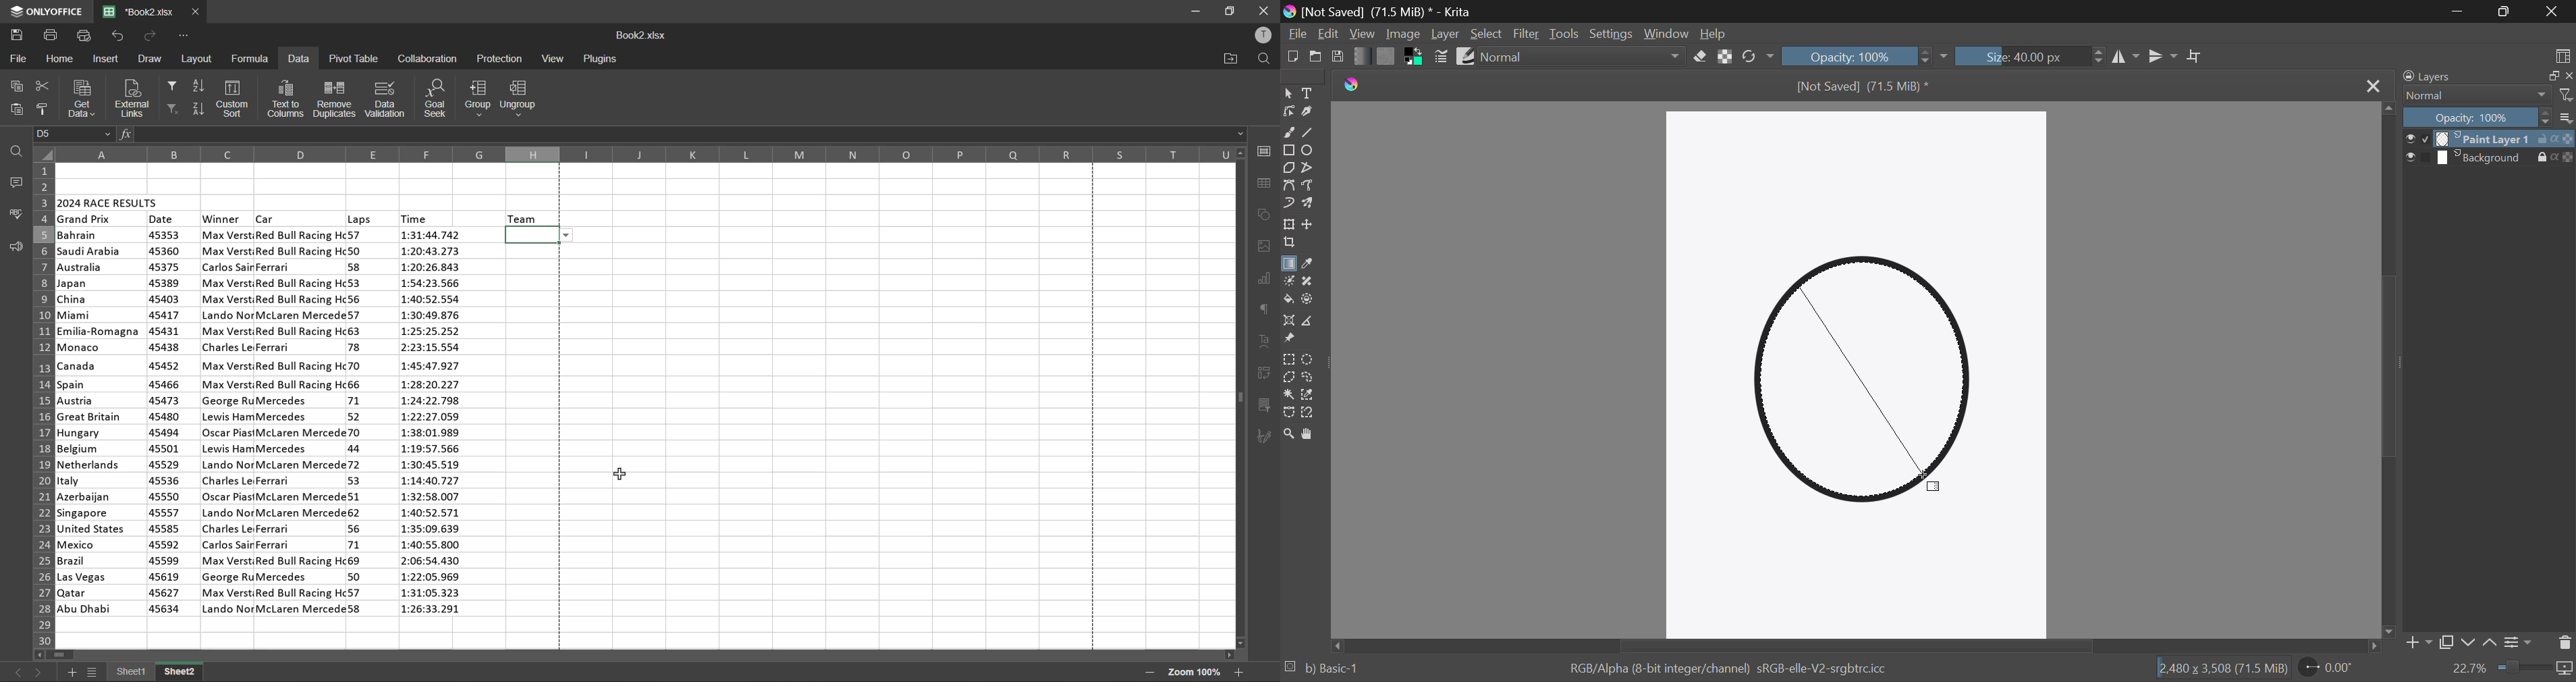 This screenshot has width=2576, height=700. Describe the element at coordinates (1311, 358) in the screenshot. I see `Circular Selection` at that location.